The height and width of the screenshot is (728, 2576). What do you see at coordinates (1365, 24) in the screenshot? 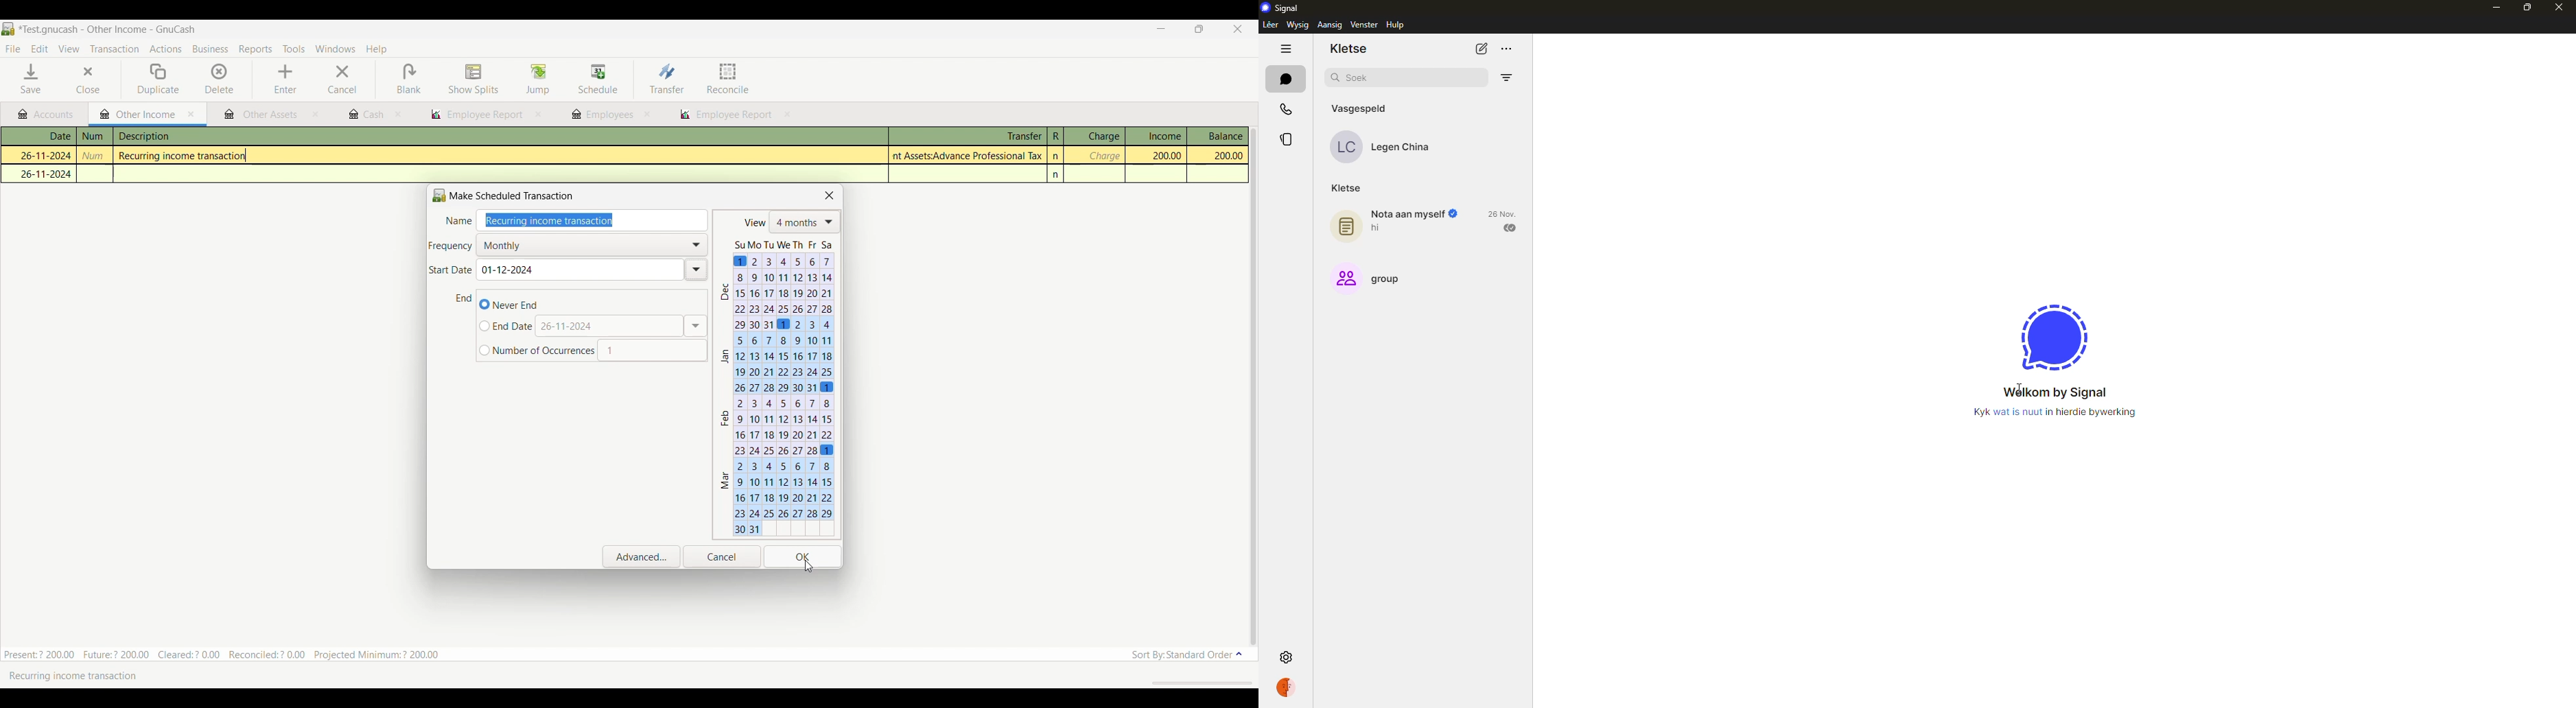
I see `venster` at bounding box center [1365, 24].